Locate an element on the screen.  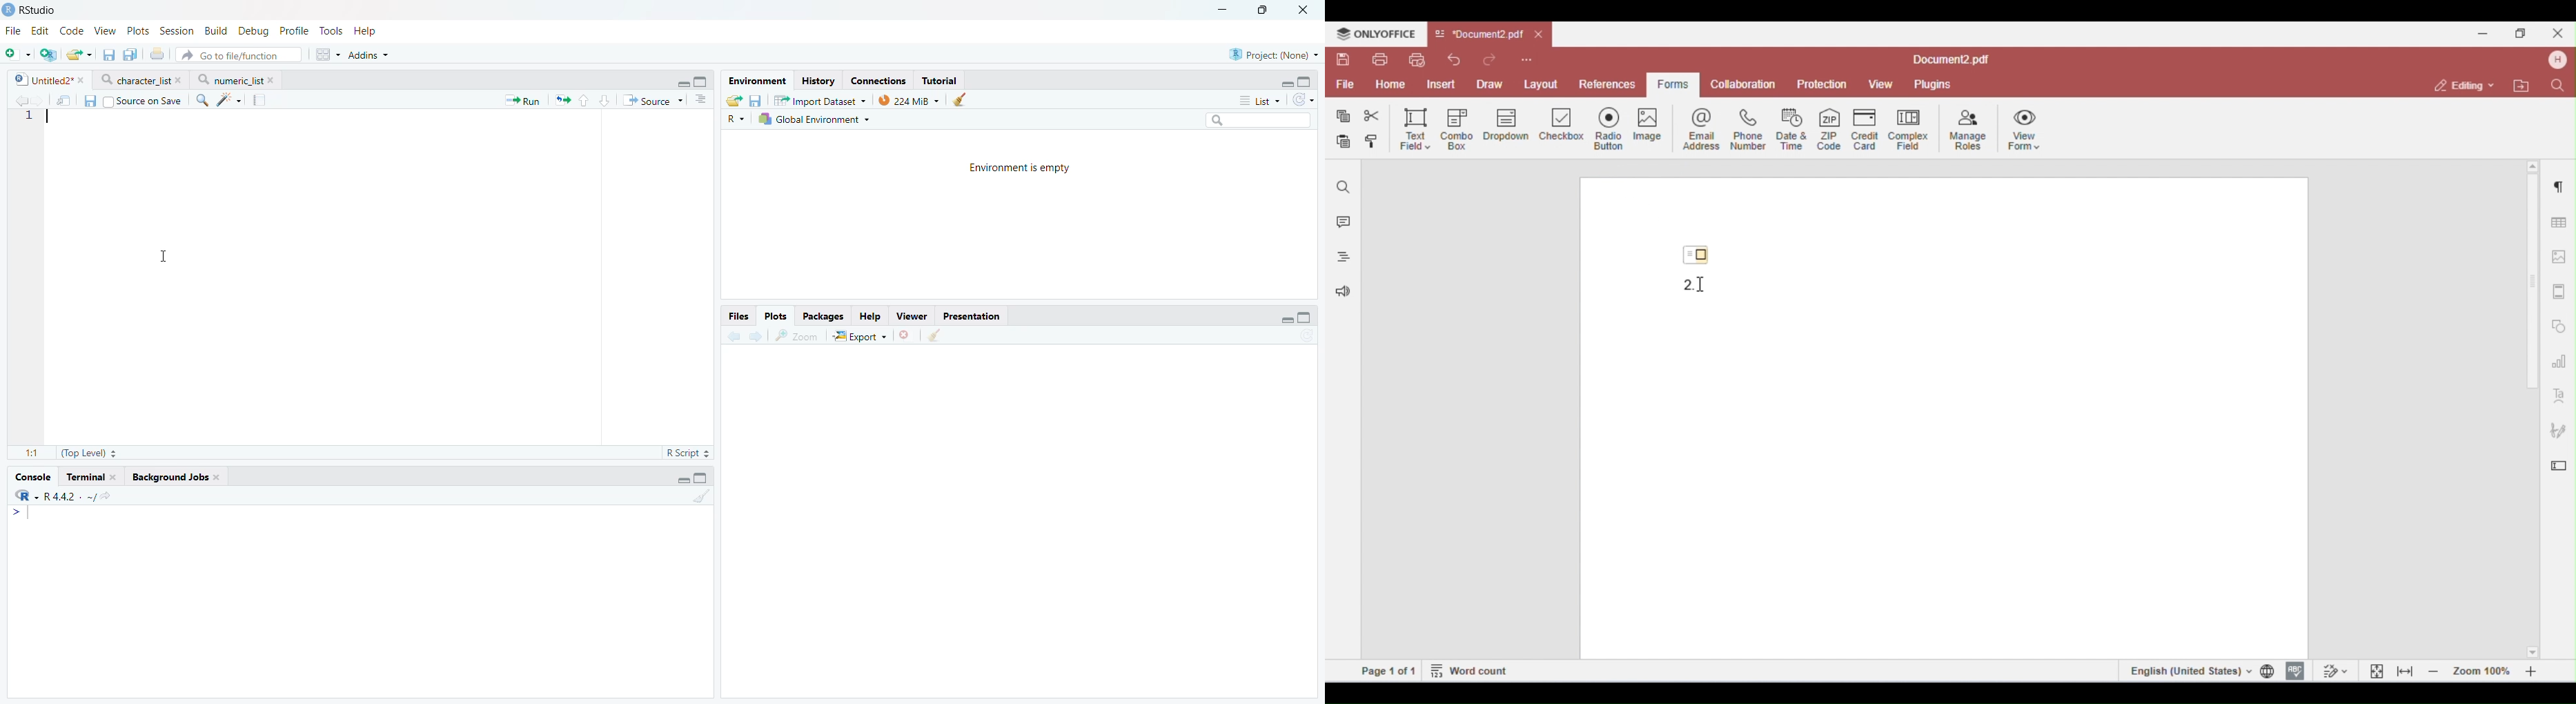
Clear is located at coordinates (938, 335).